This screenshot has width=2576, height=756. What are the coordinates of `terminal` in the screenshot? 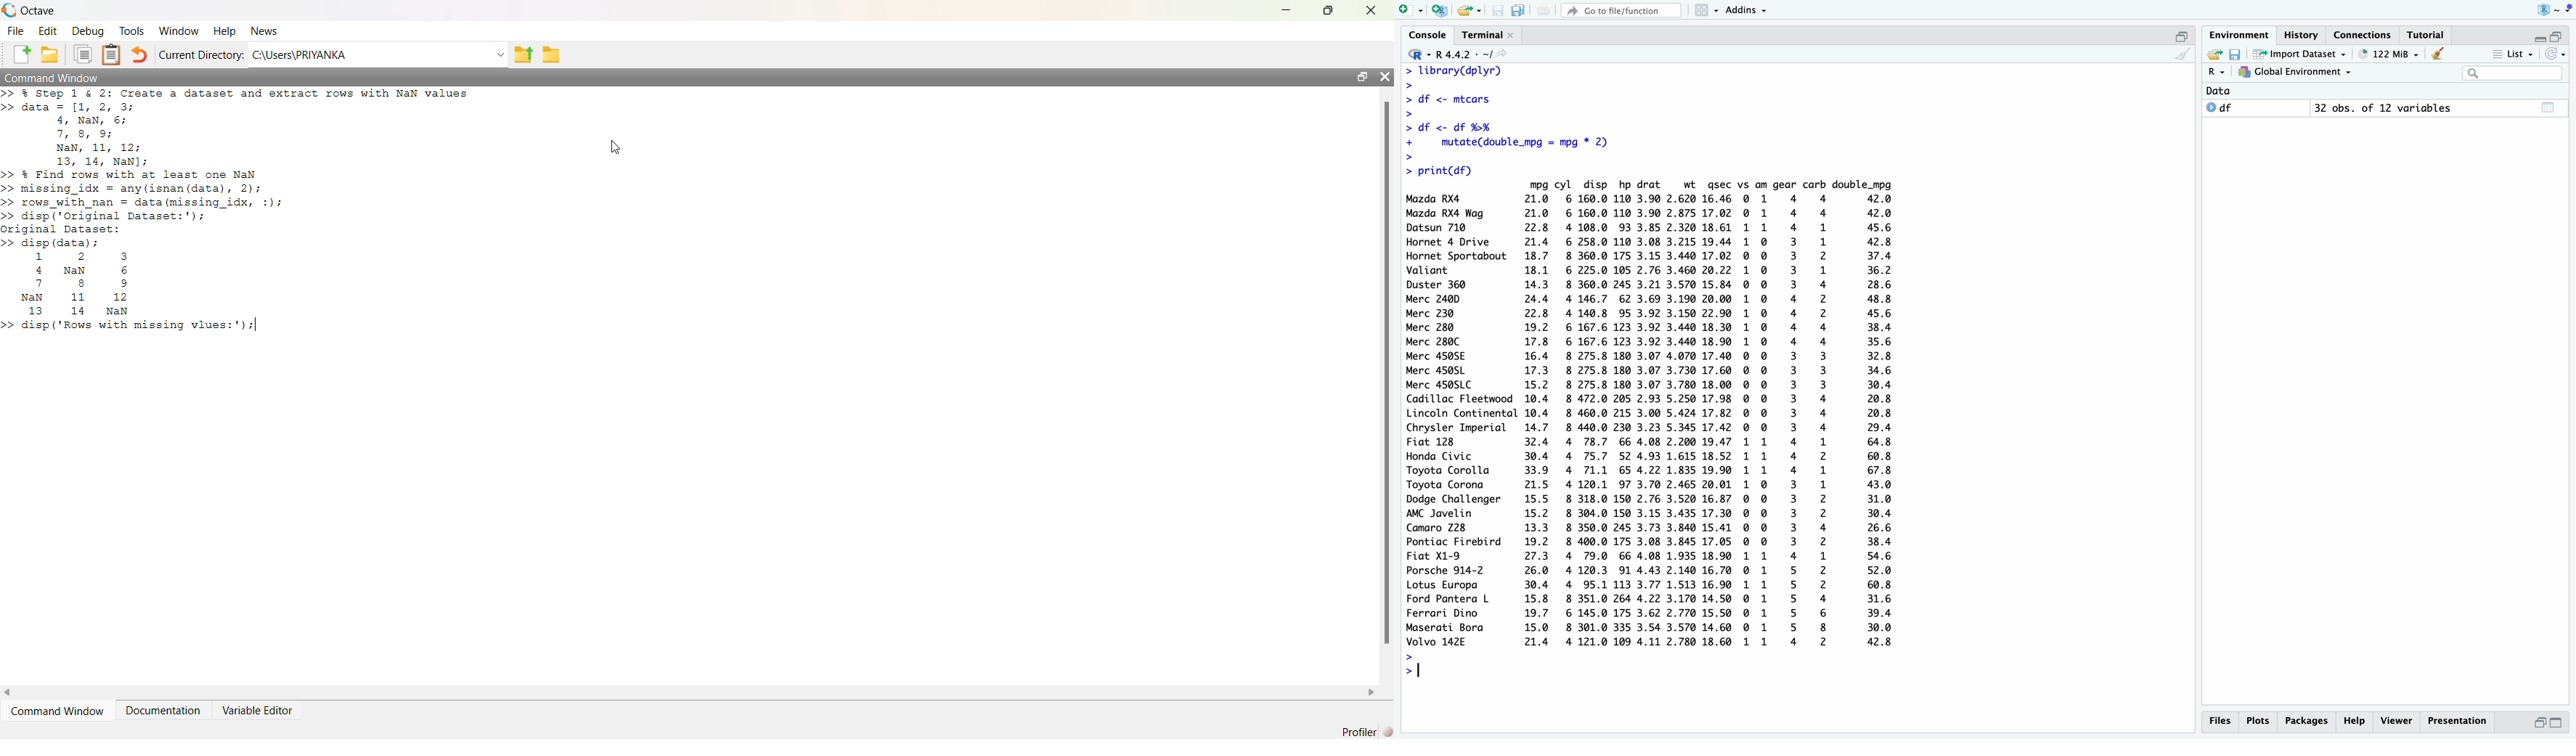 It's located at (1482, 36).